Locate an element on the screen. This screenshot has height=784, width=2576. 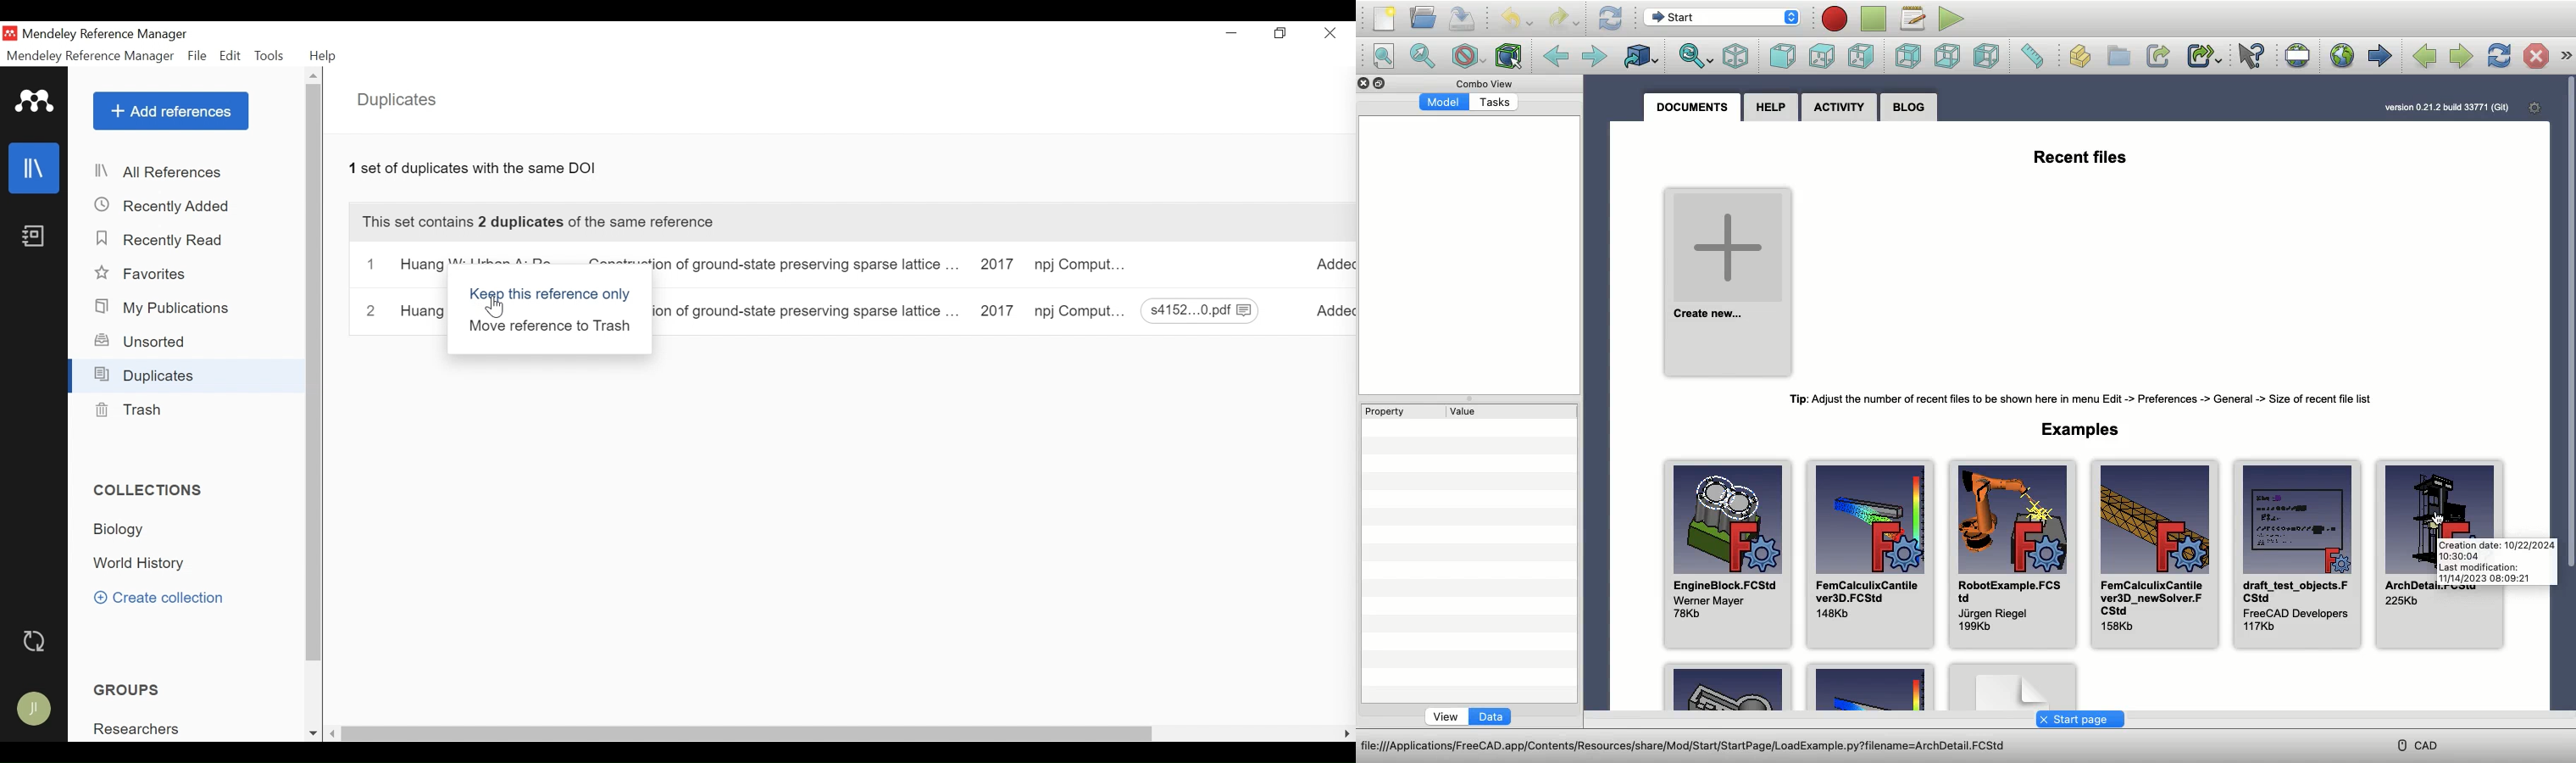
Vertical Scroll bar is located at coordinates (314, 376).